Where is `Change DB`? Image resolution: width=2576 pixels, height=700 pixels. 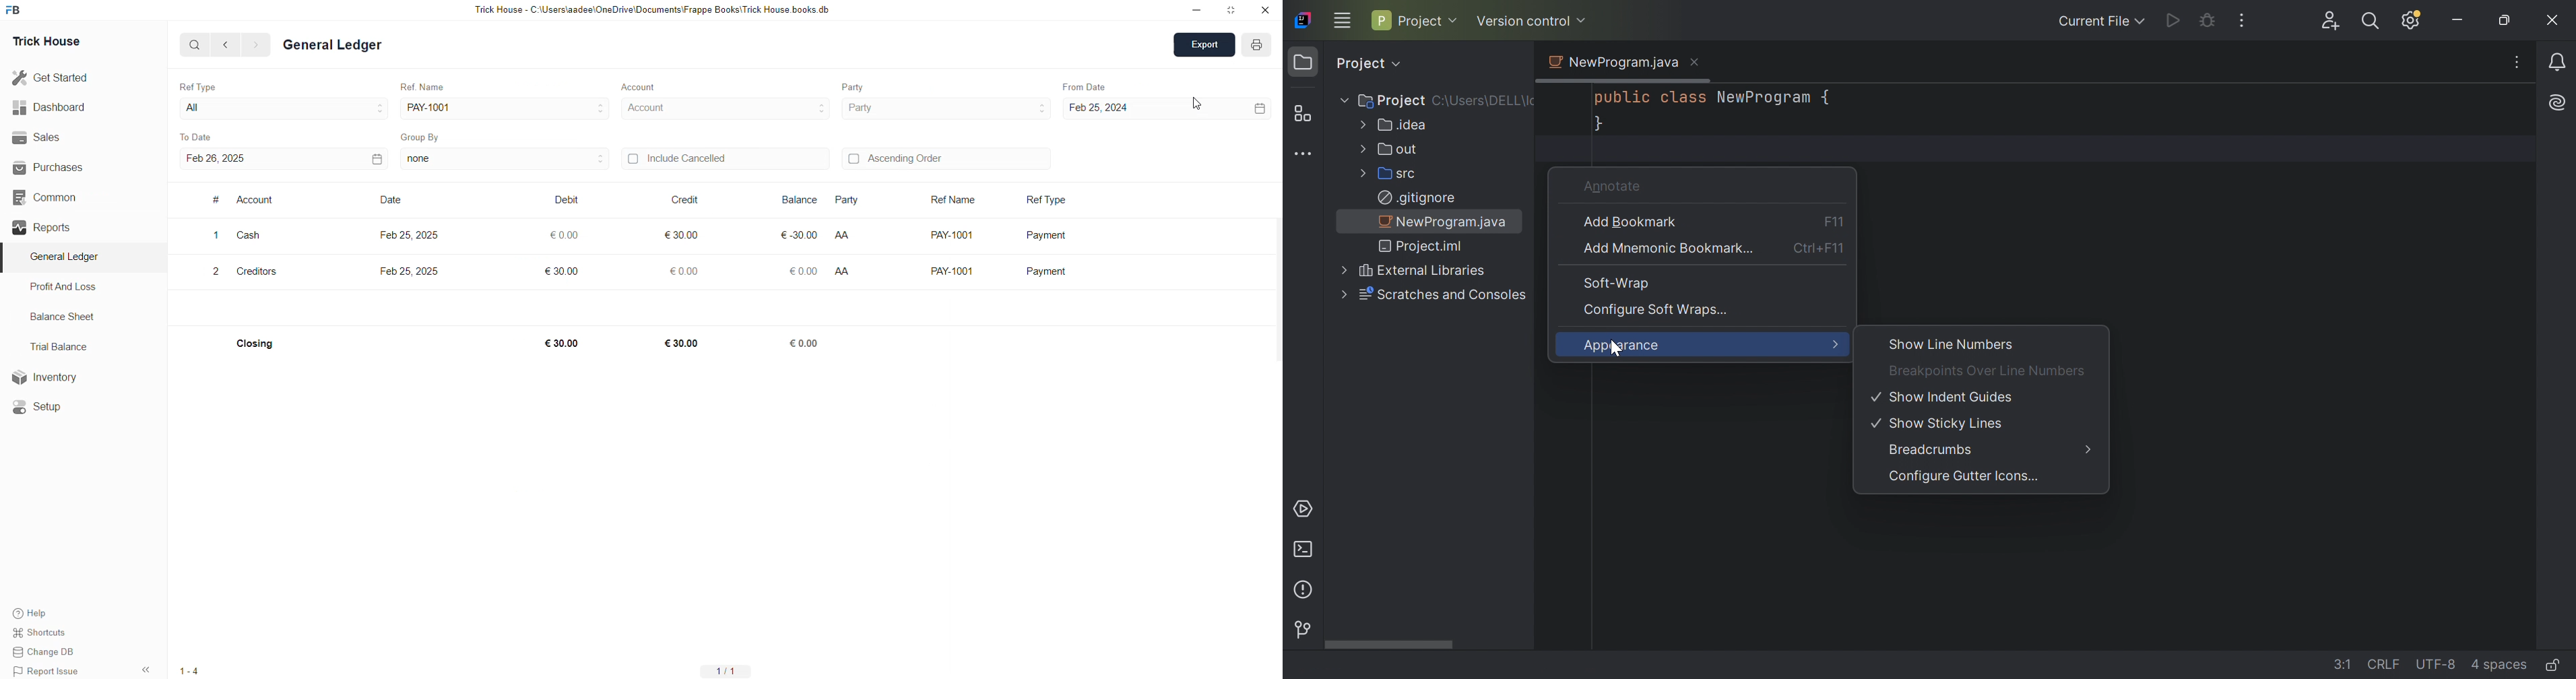
Change DB is located at coordinates (51, 653).